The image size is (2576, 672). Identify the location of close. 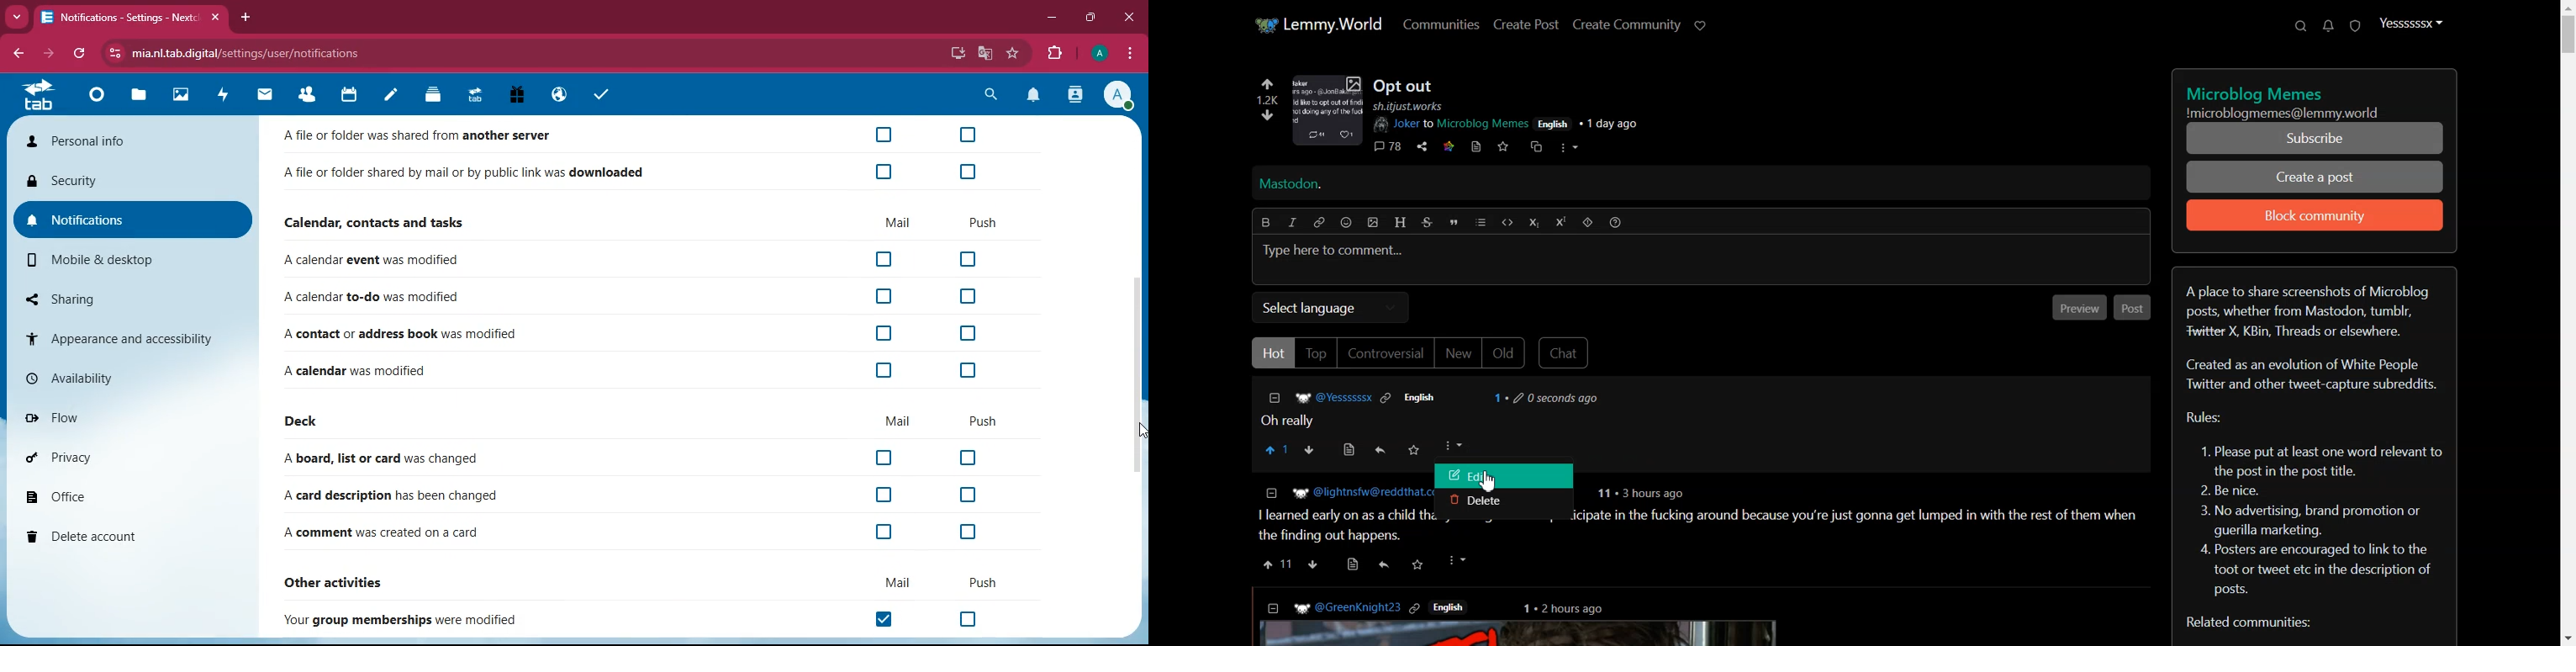
(1127, 18).